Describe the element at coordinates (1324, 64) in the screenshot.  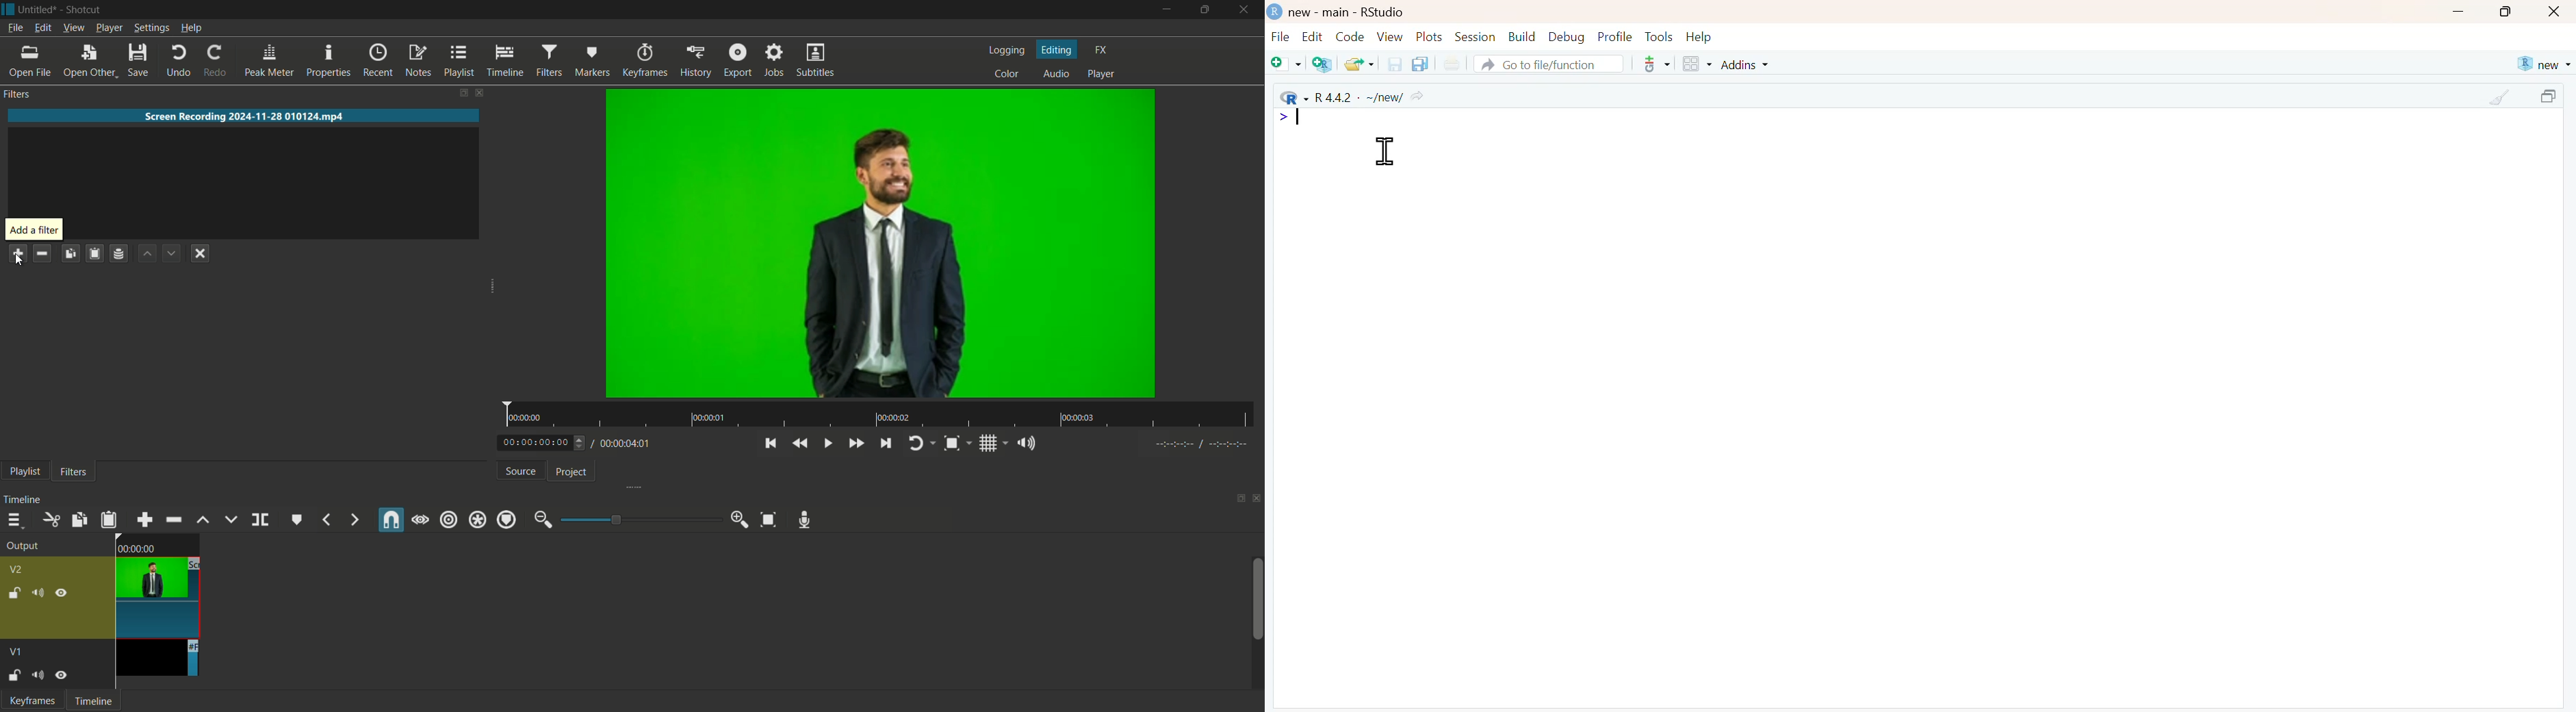
I see `Create a project` at that location.